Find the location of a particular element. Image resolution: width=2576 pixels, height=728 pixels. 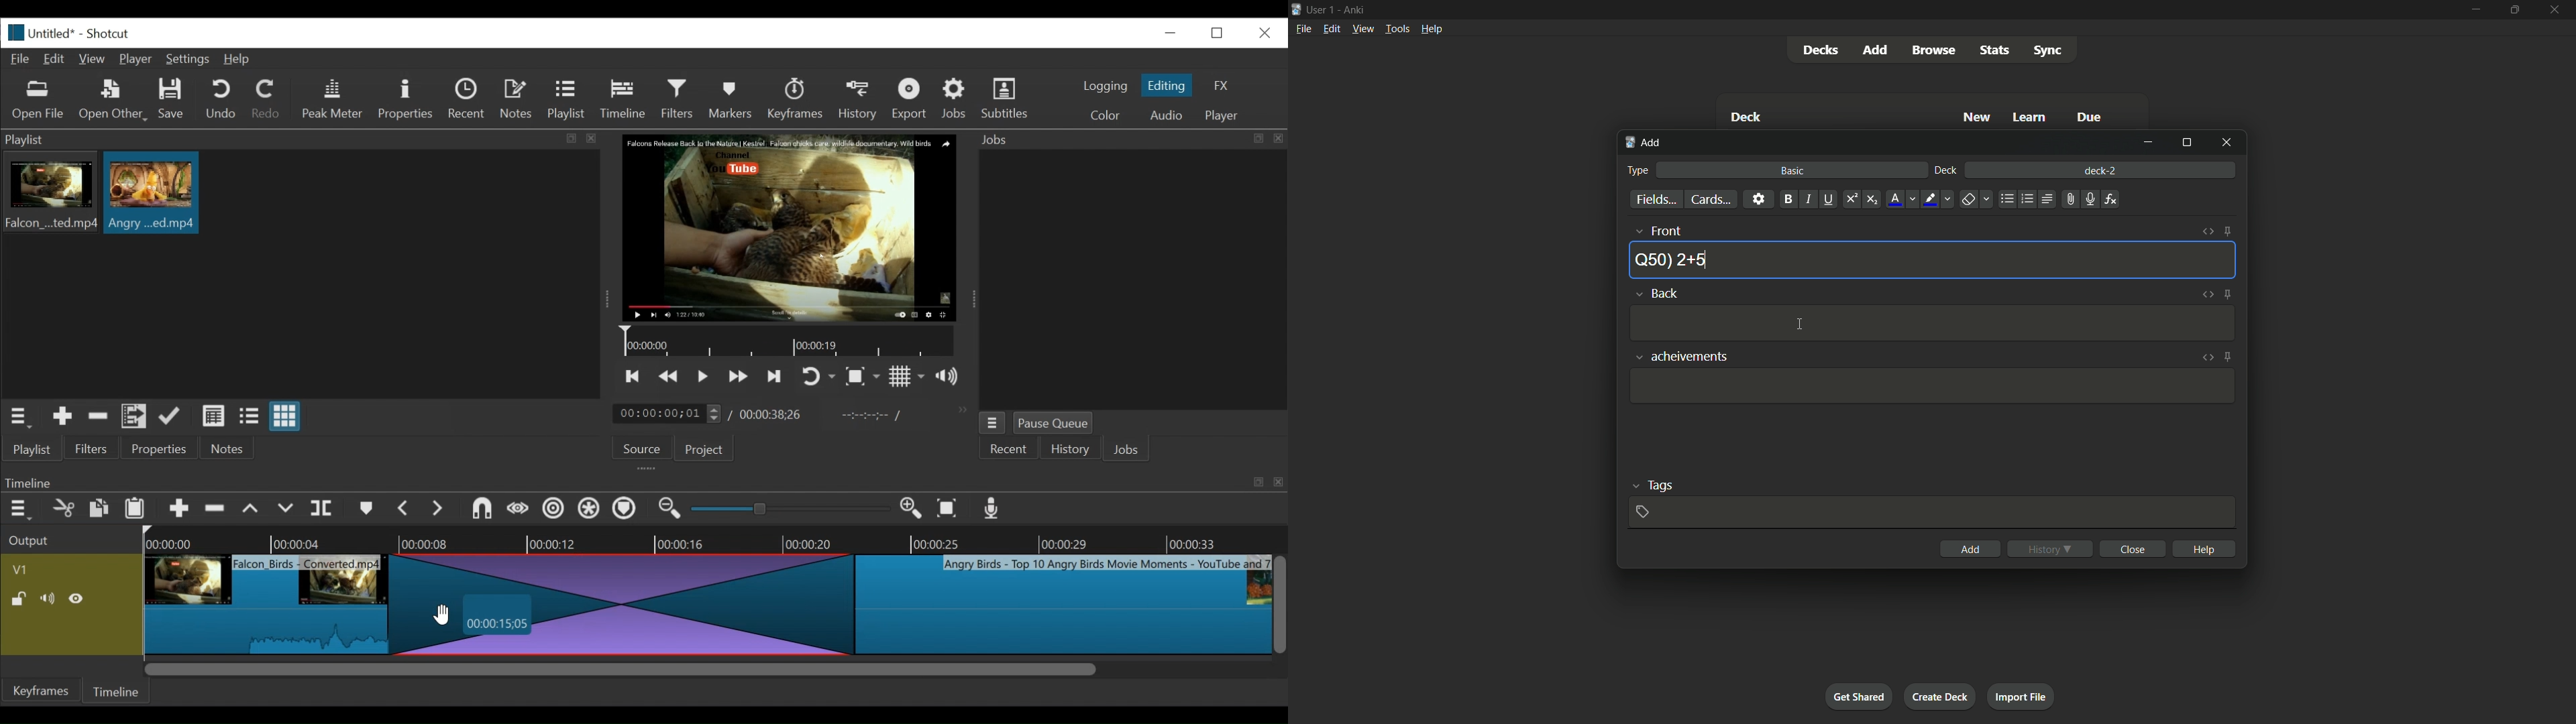

maximize is located at coordinates (2185, 143).